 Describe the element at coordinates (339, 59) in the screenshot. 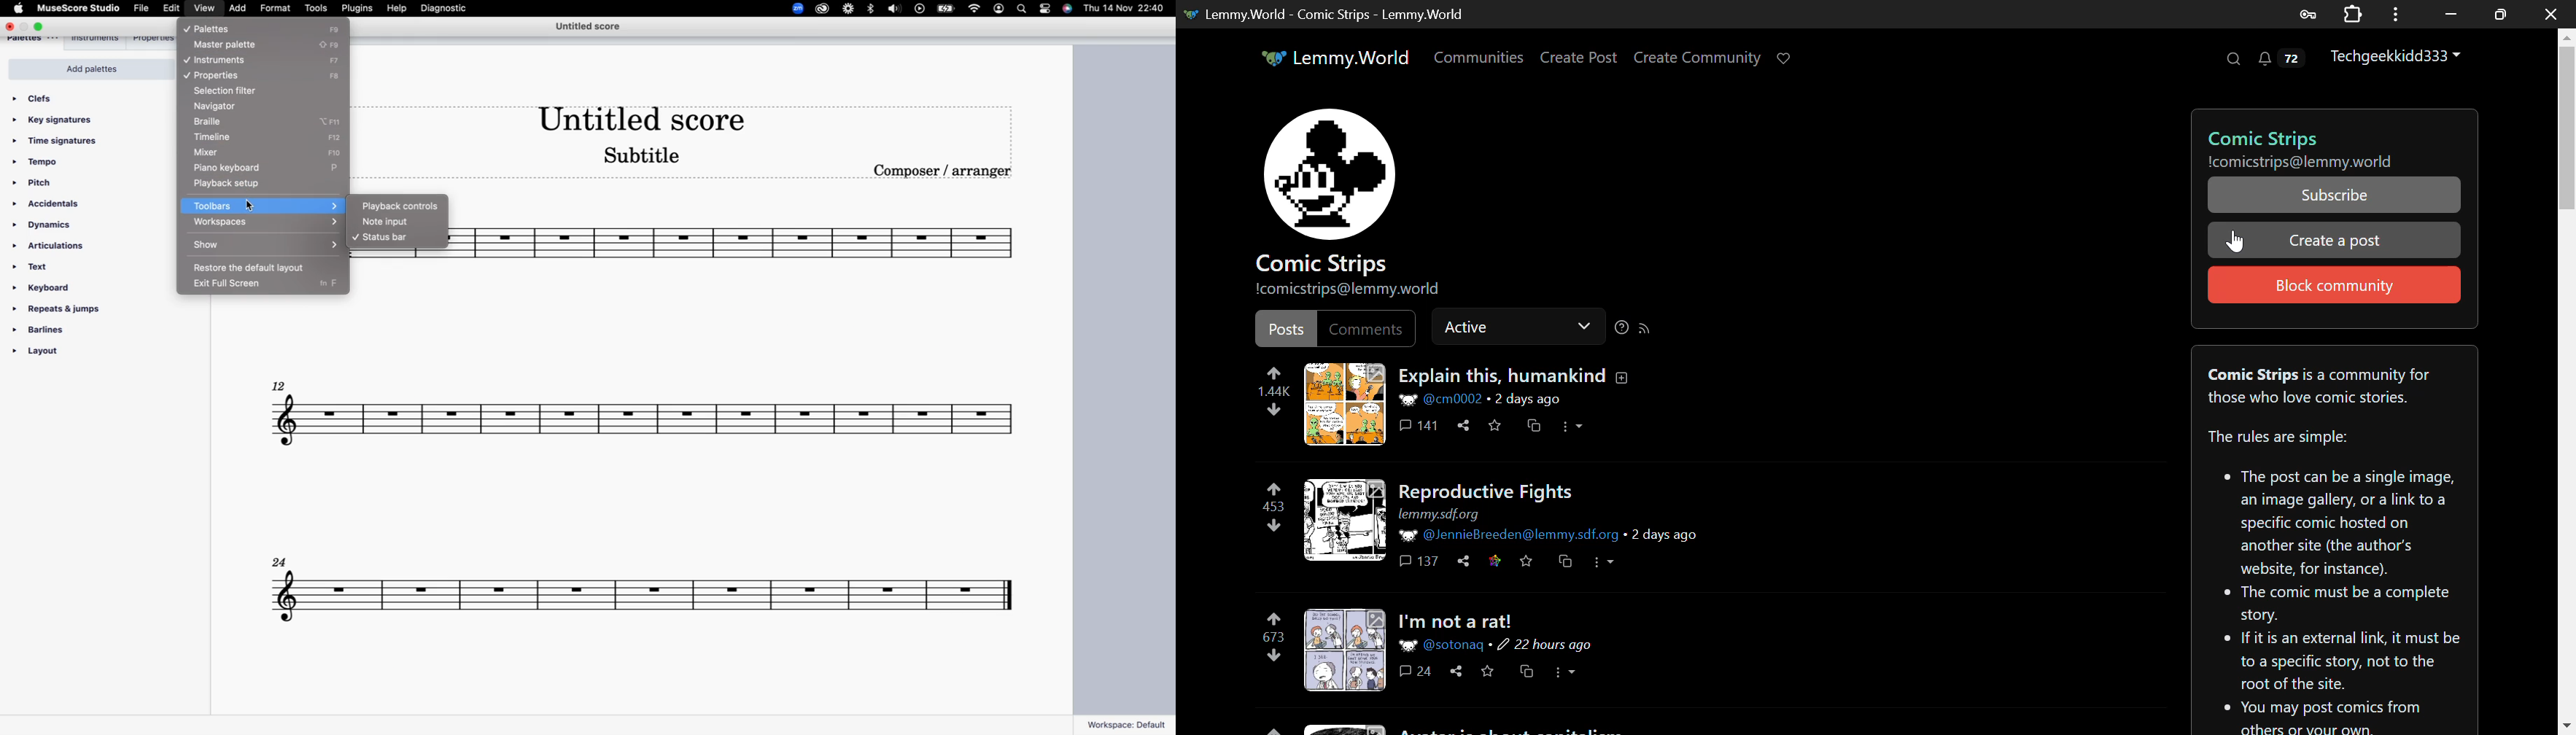

I see `F7` at that location.